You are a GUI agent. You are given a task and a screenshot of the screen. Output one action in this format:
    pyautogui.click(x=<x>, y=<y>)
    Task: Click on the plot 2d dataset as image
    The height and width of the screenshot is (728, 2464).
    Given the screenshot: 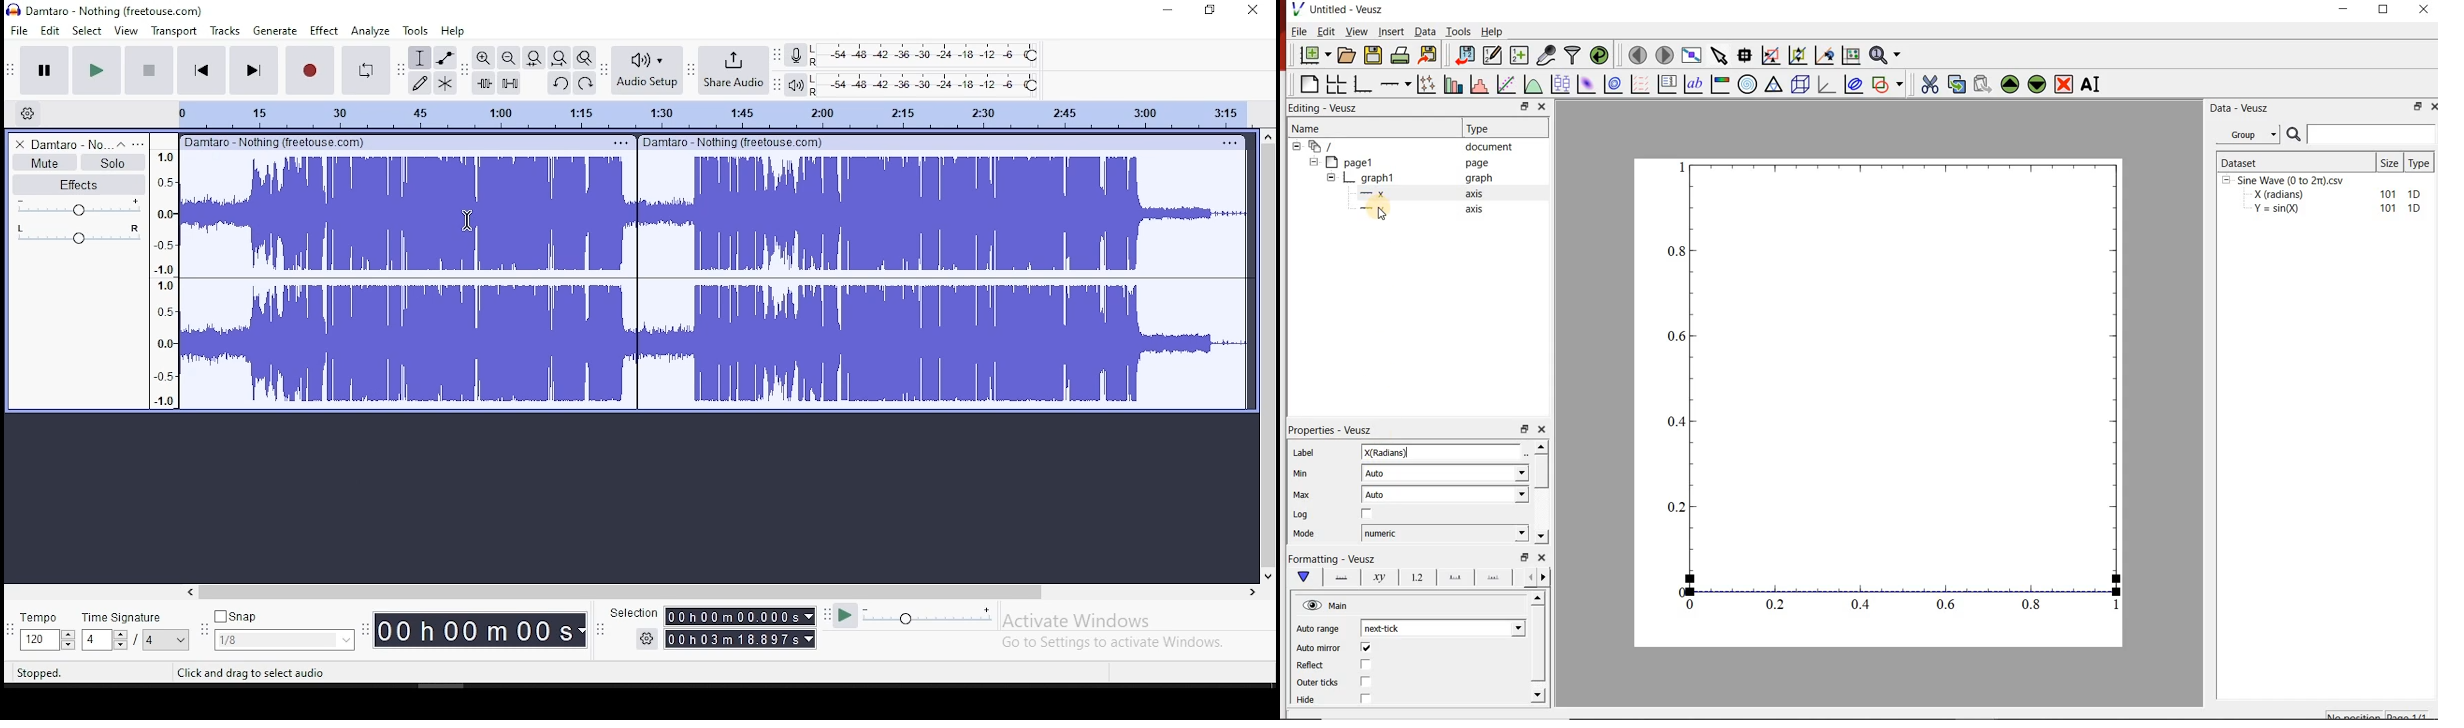 What is the action you would take?
    pyautogui.click(x=1587, y=84)
    